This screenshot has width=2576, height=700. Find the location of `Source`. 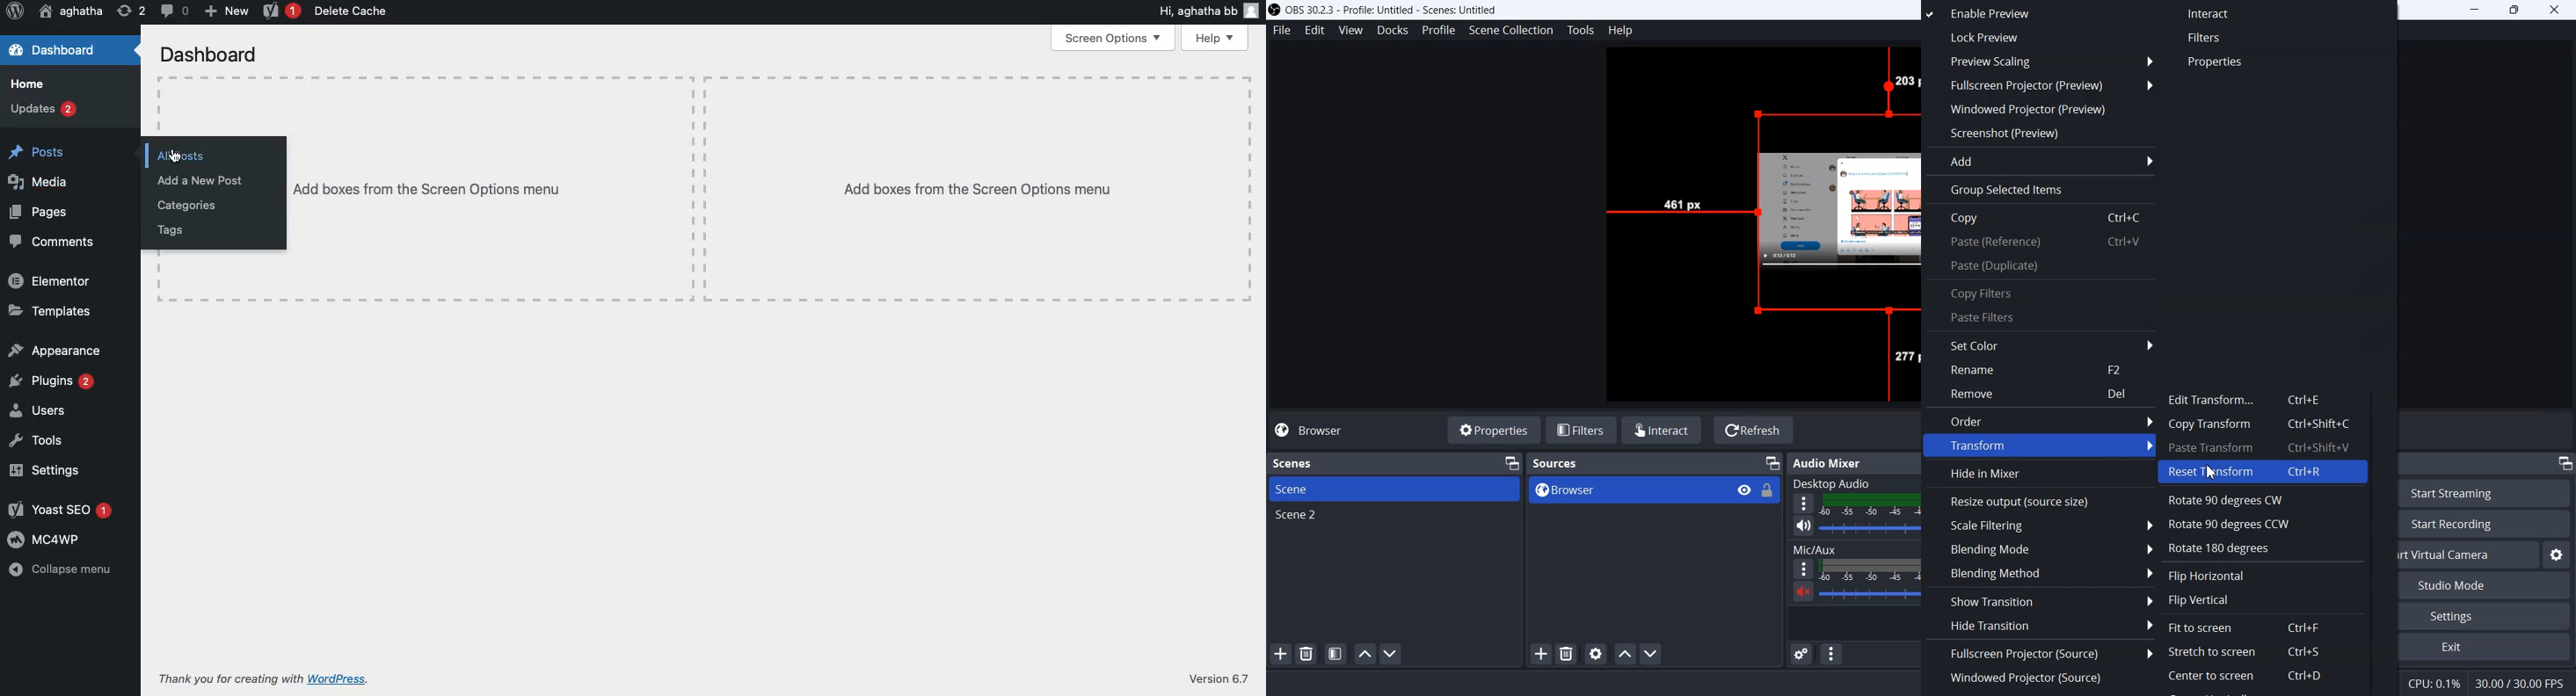

Source is located at coordinates (1777, 204).